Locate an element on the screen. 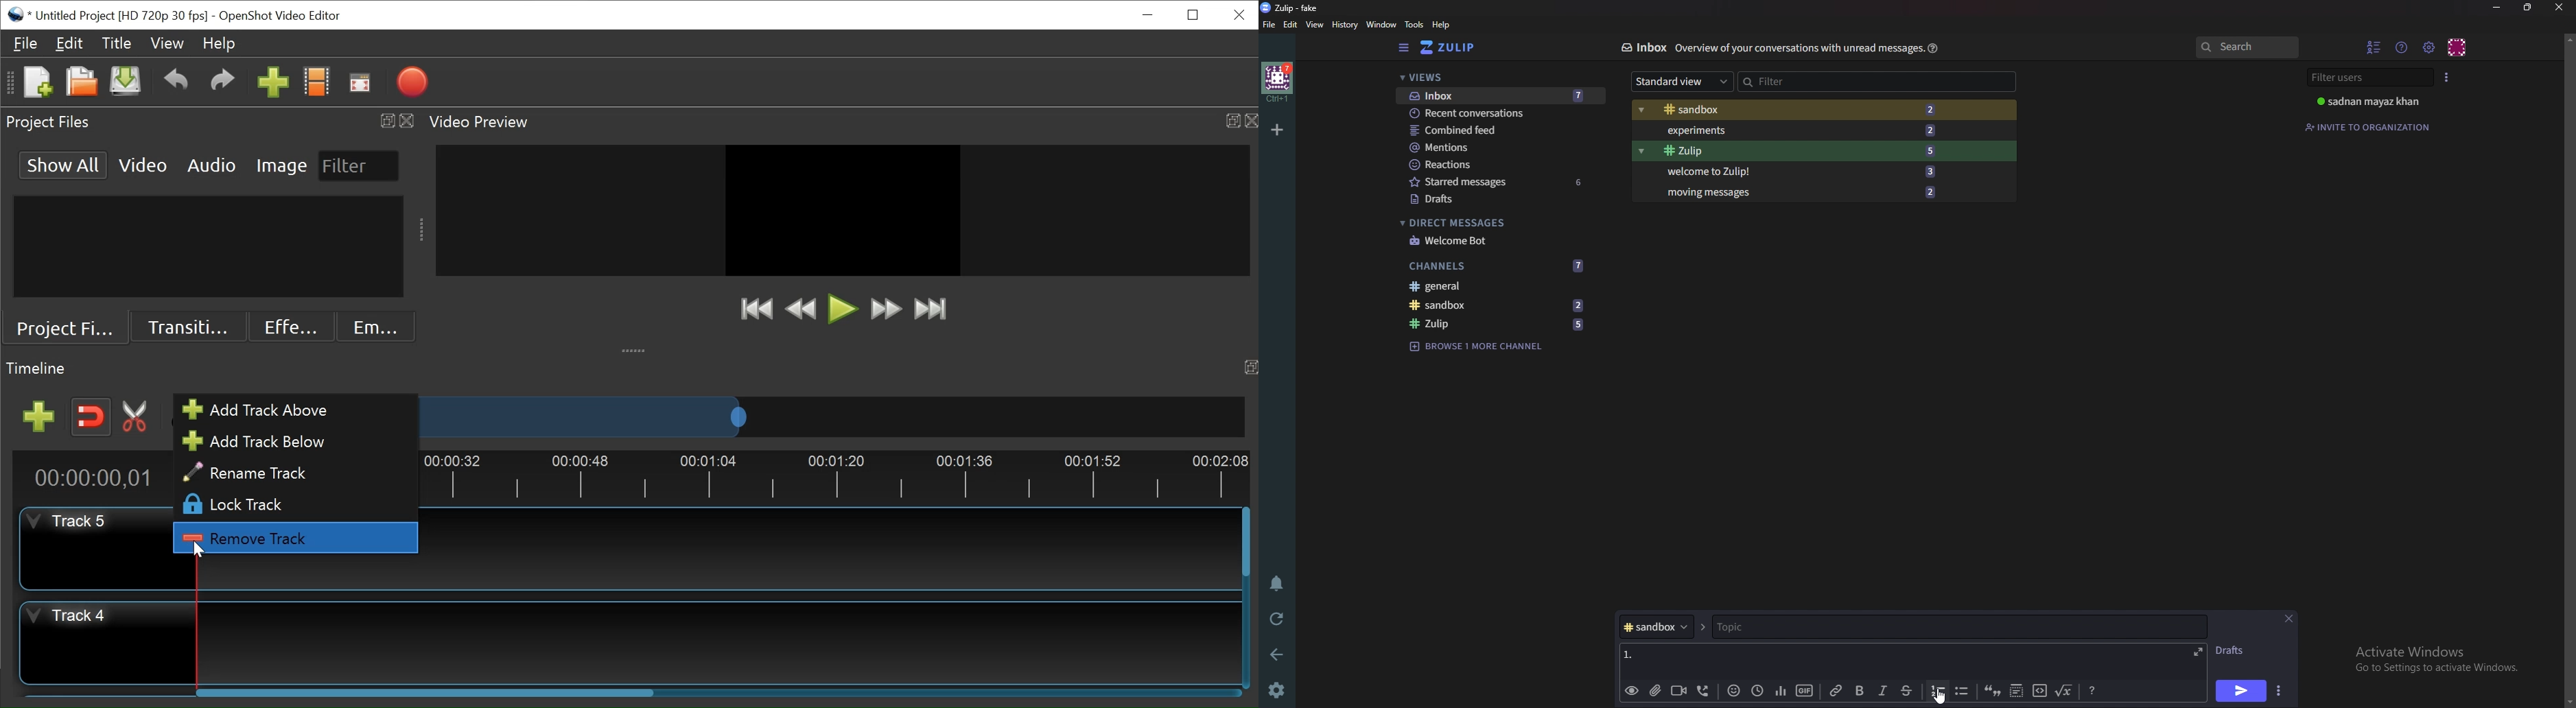 The image size is (2576, 728). Number is located at coordinates (1629, 652).